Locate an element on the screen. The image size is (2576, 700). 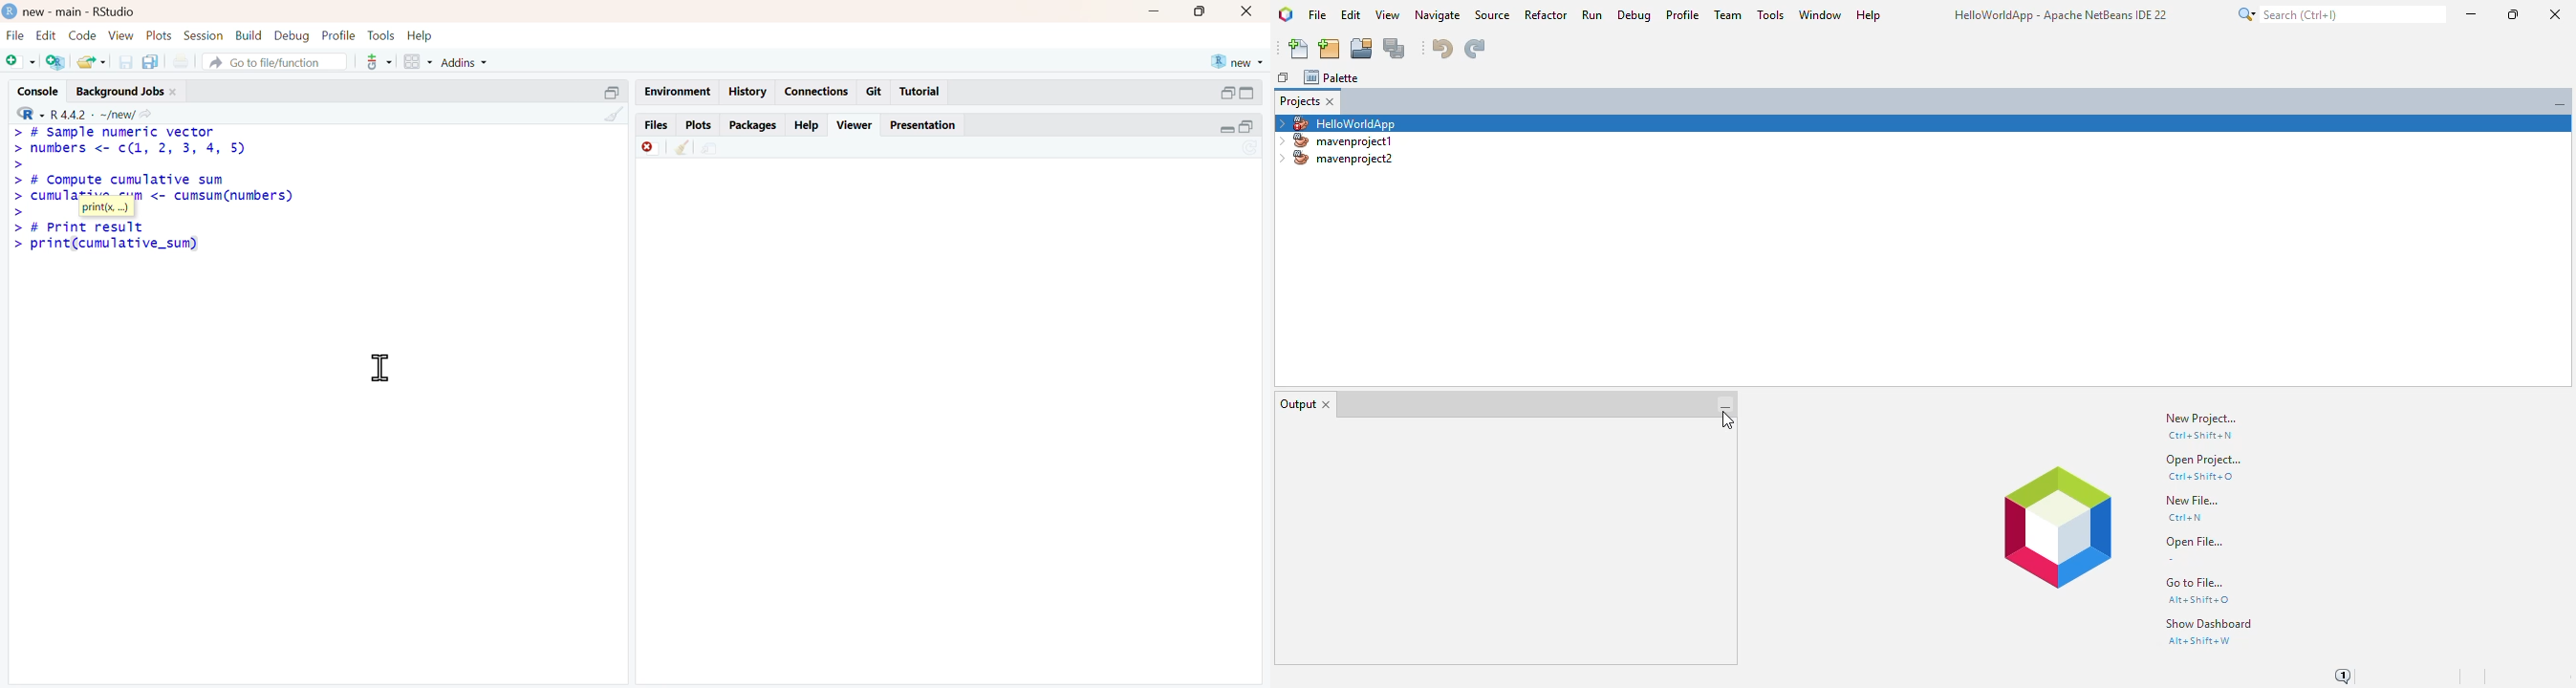
open in separate window is located at coordinates (613, 93).